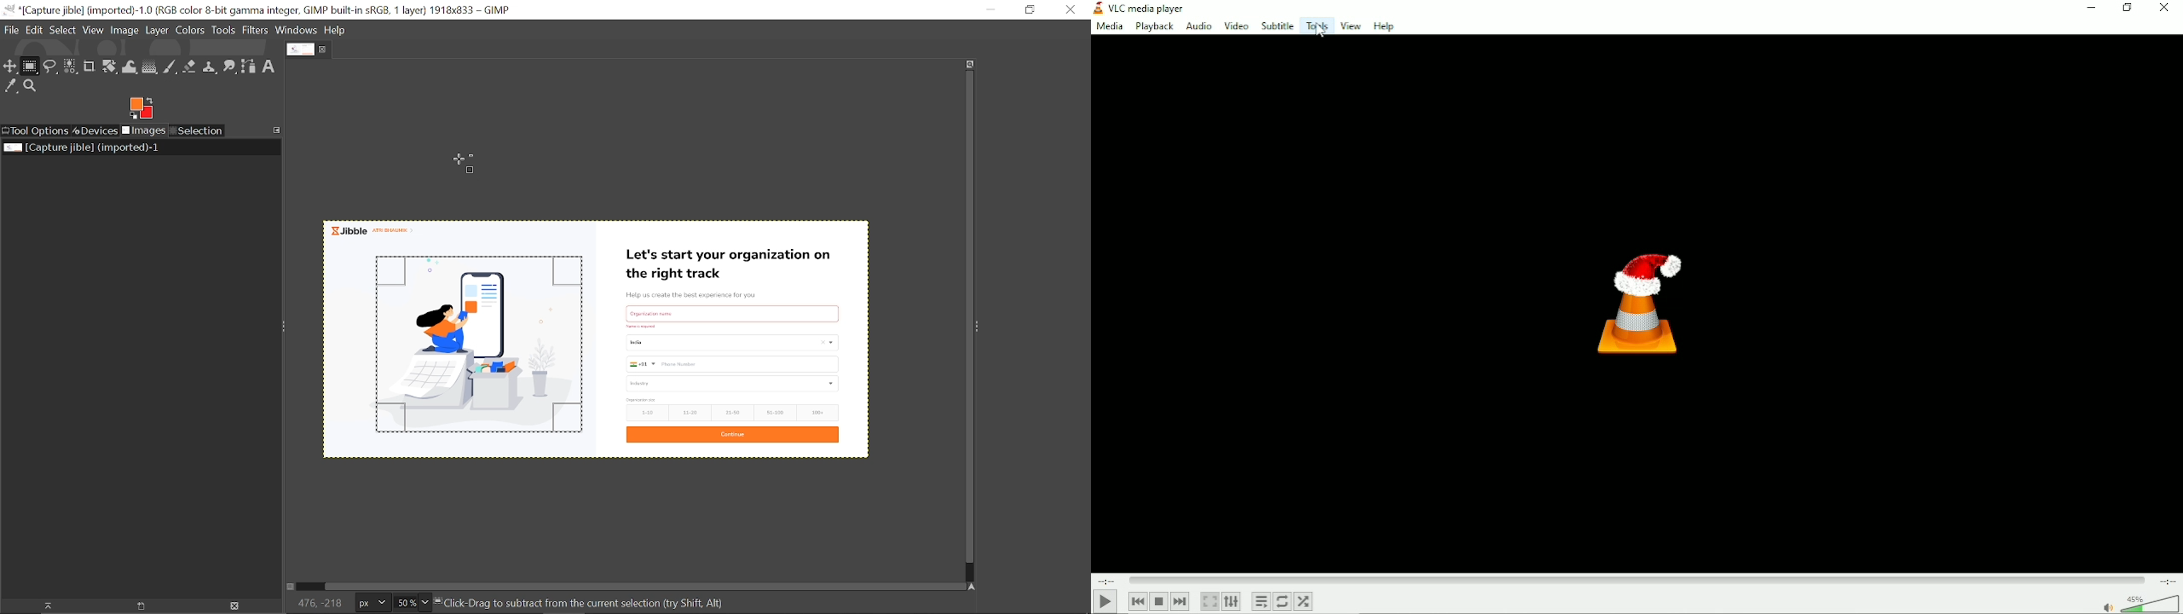  I want to click on Stop playlist, so click(1159, 601).